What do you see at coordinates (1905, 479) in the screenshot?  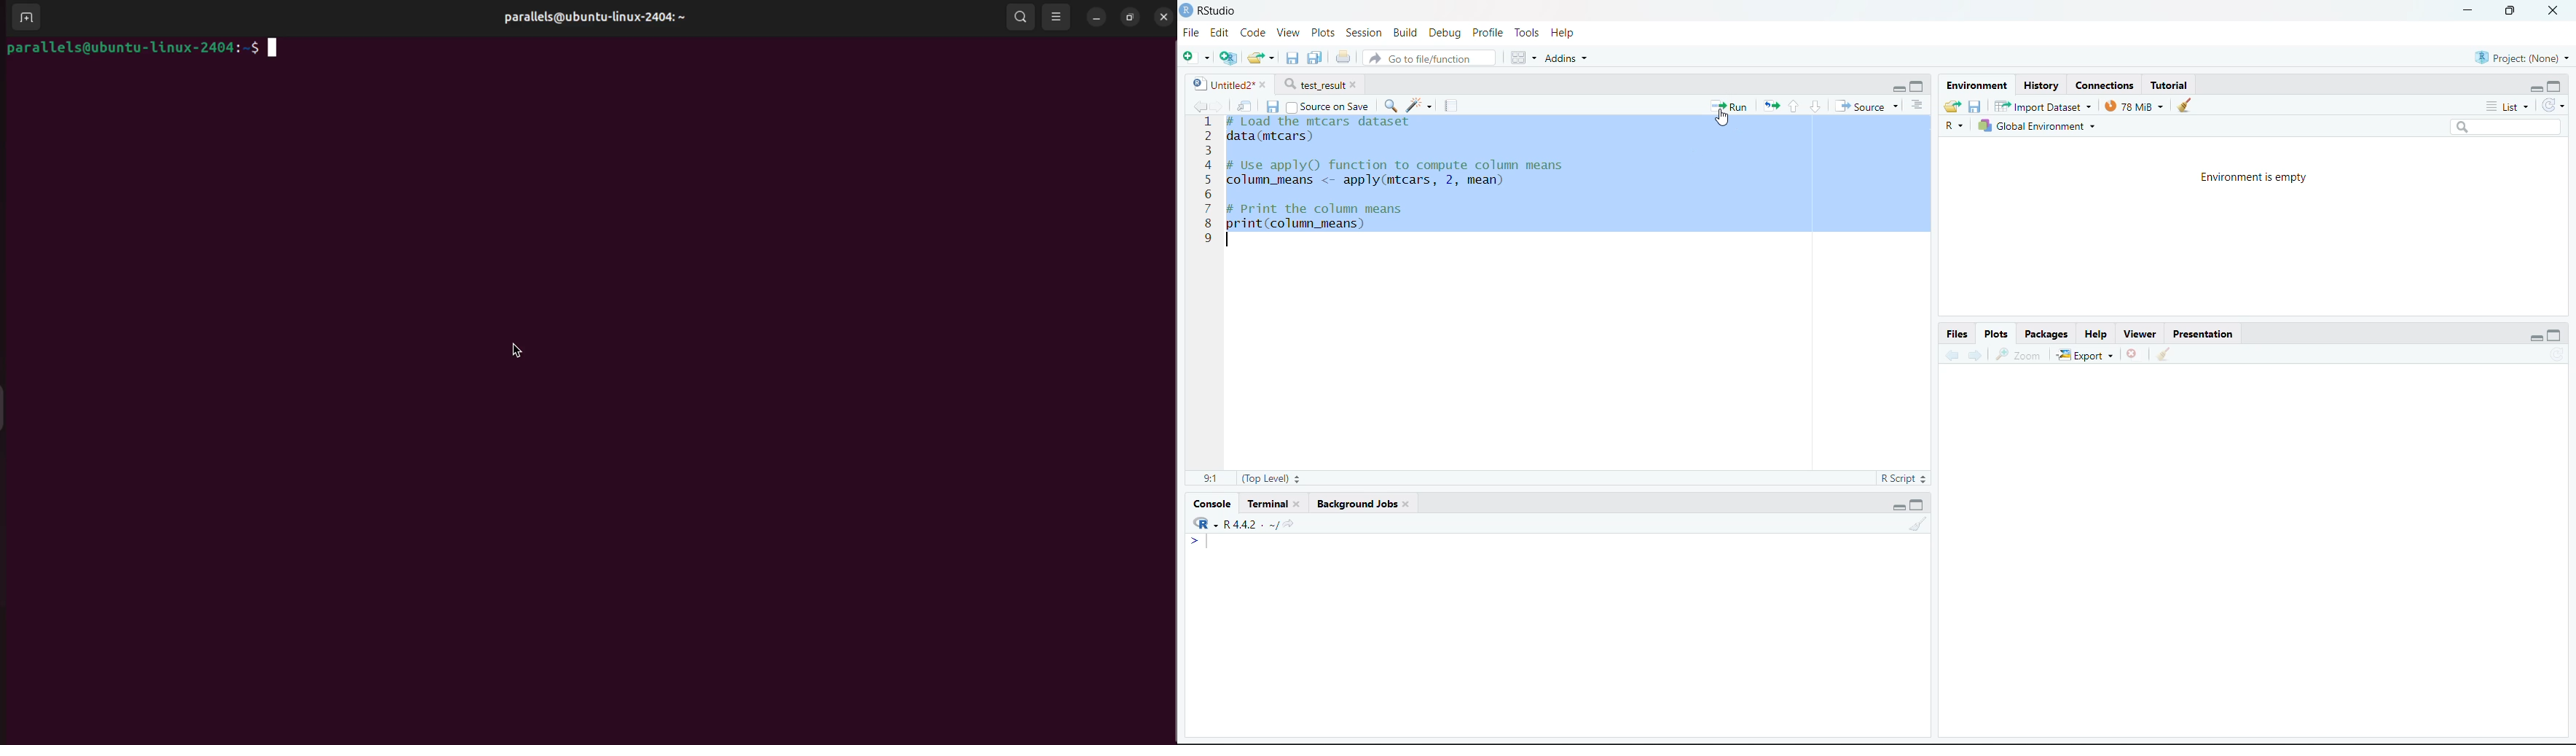 I see `R Script` at bounding box center [1905, 479].